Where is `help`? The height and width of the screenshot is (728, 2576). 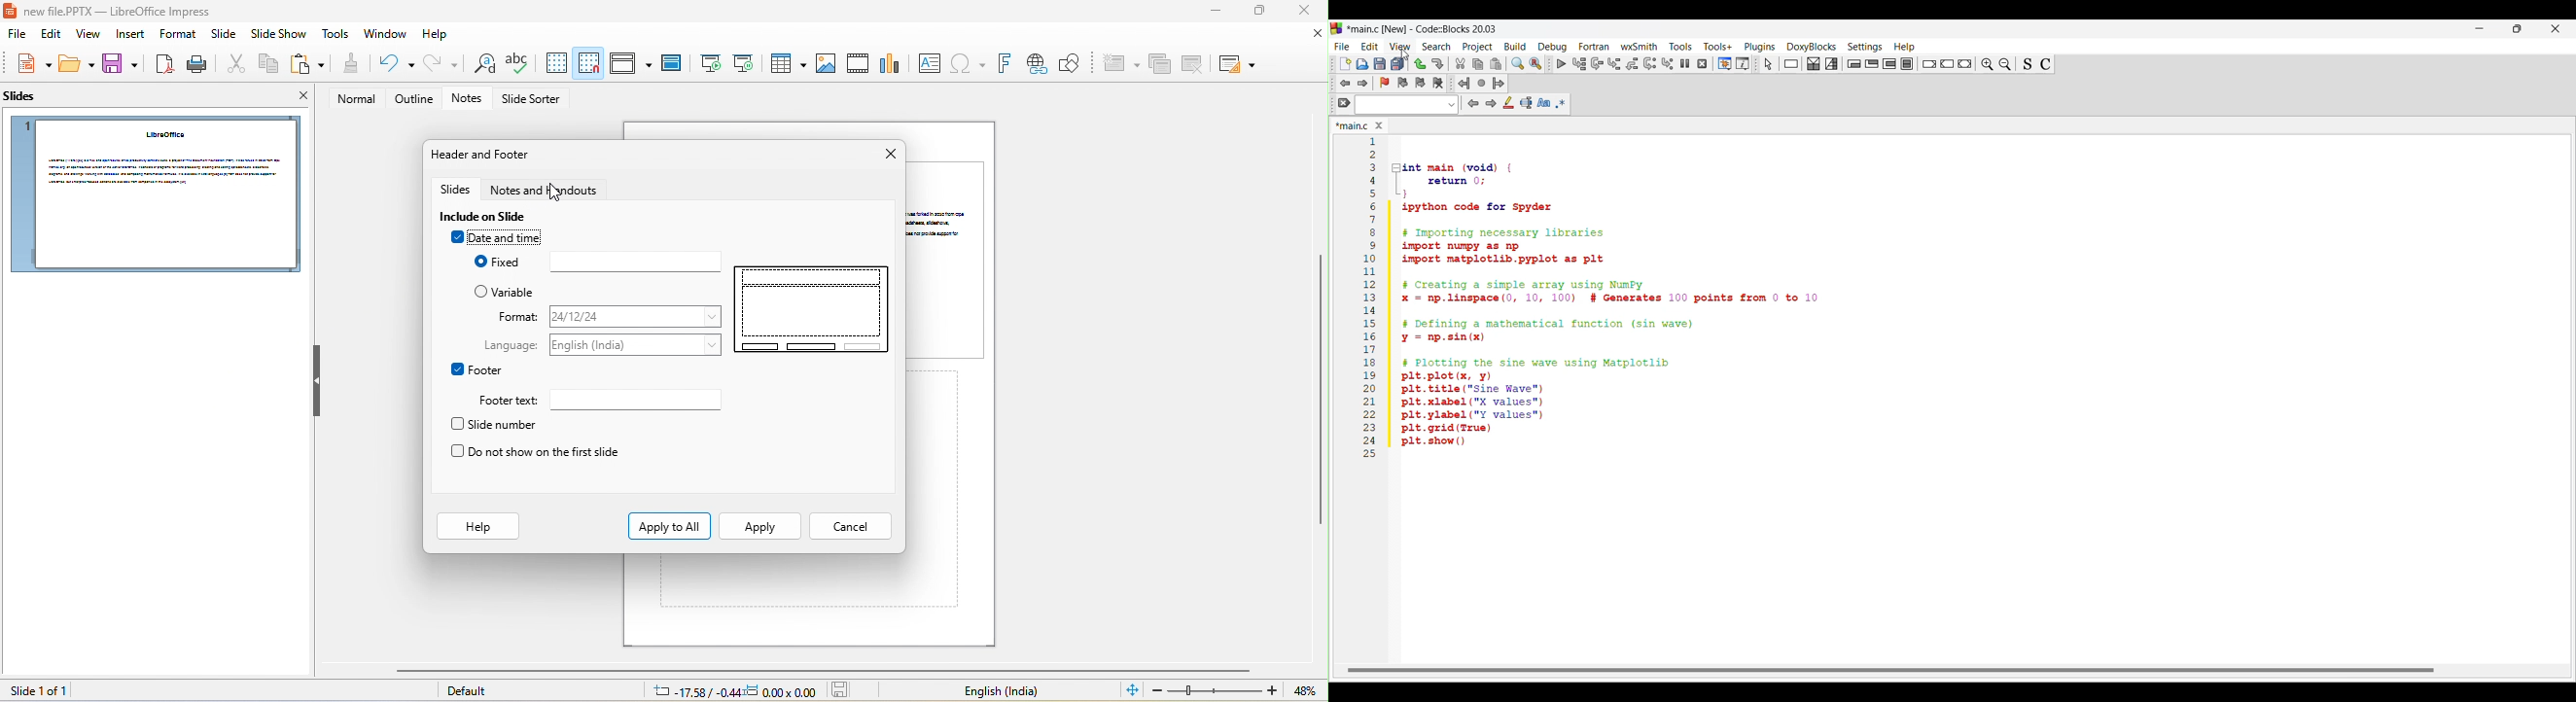 help is located at coordinates (437, 35).